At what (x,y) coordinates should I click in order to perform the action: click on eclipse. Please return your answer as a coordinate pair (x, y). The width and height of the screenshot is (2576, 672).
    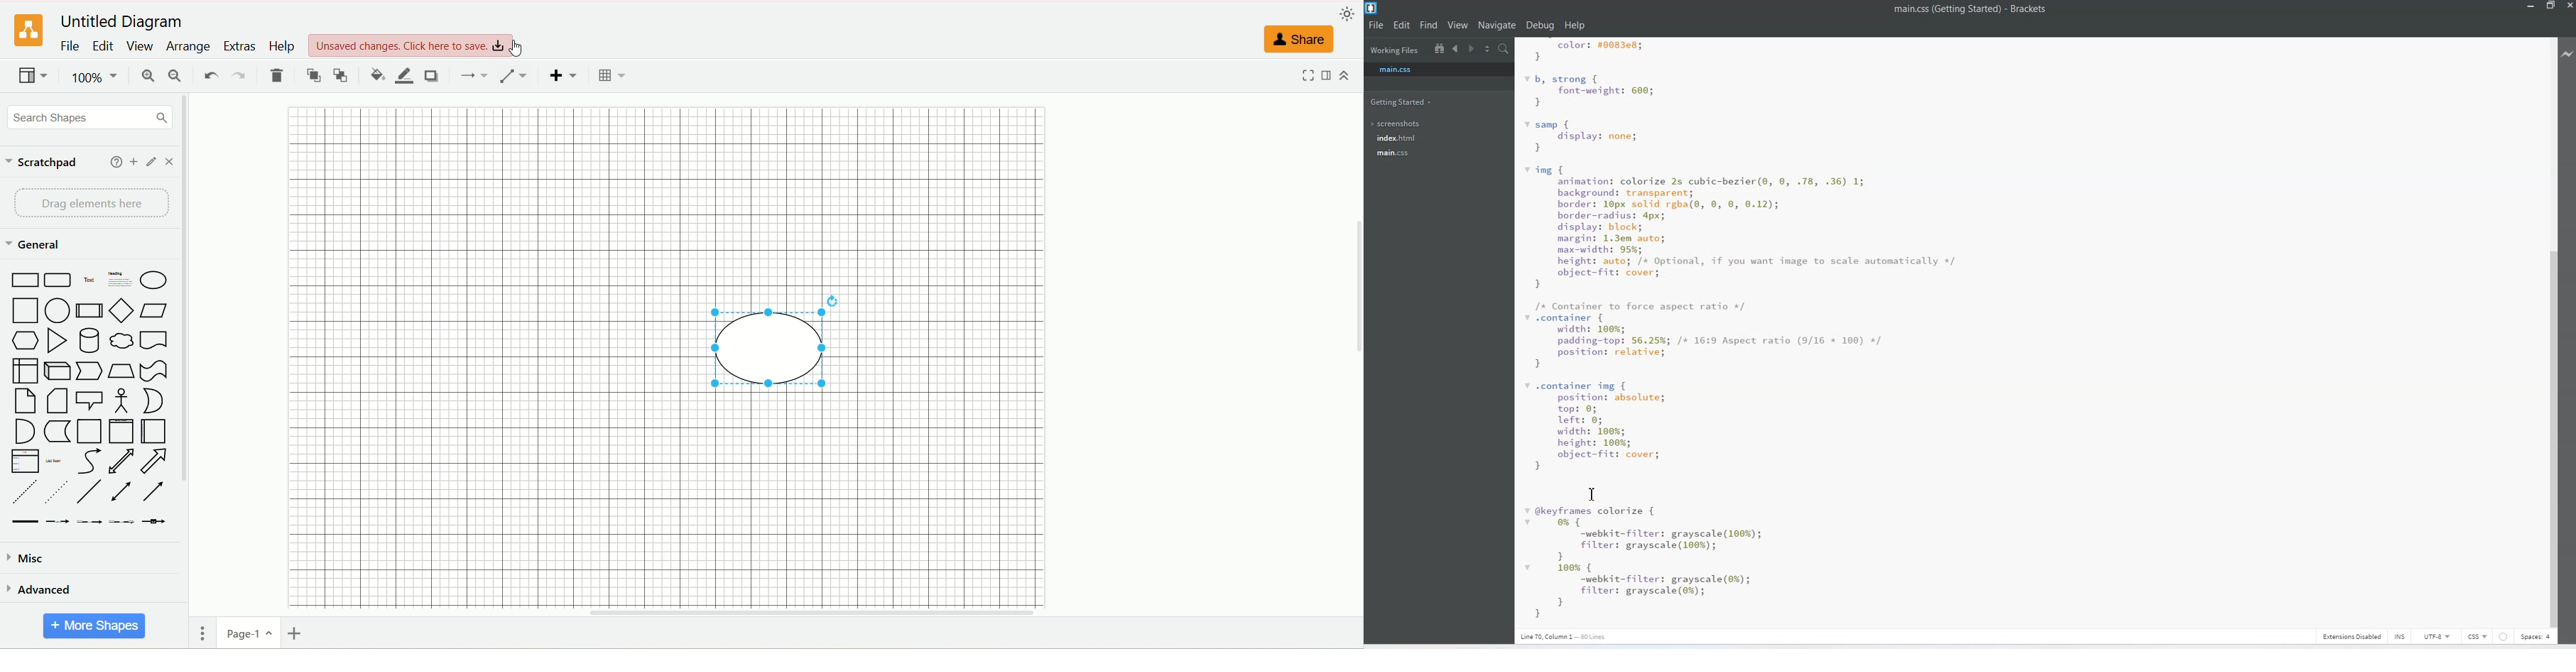
    Looking at the image, I should click on (781, 348).